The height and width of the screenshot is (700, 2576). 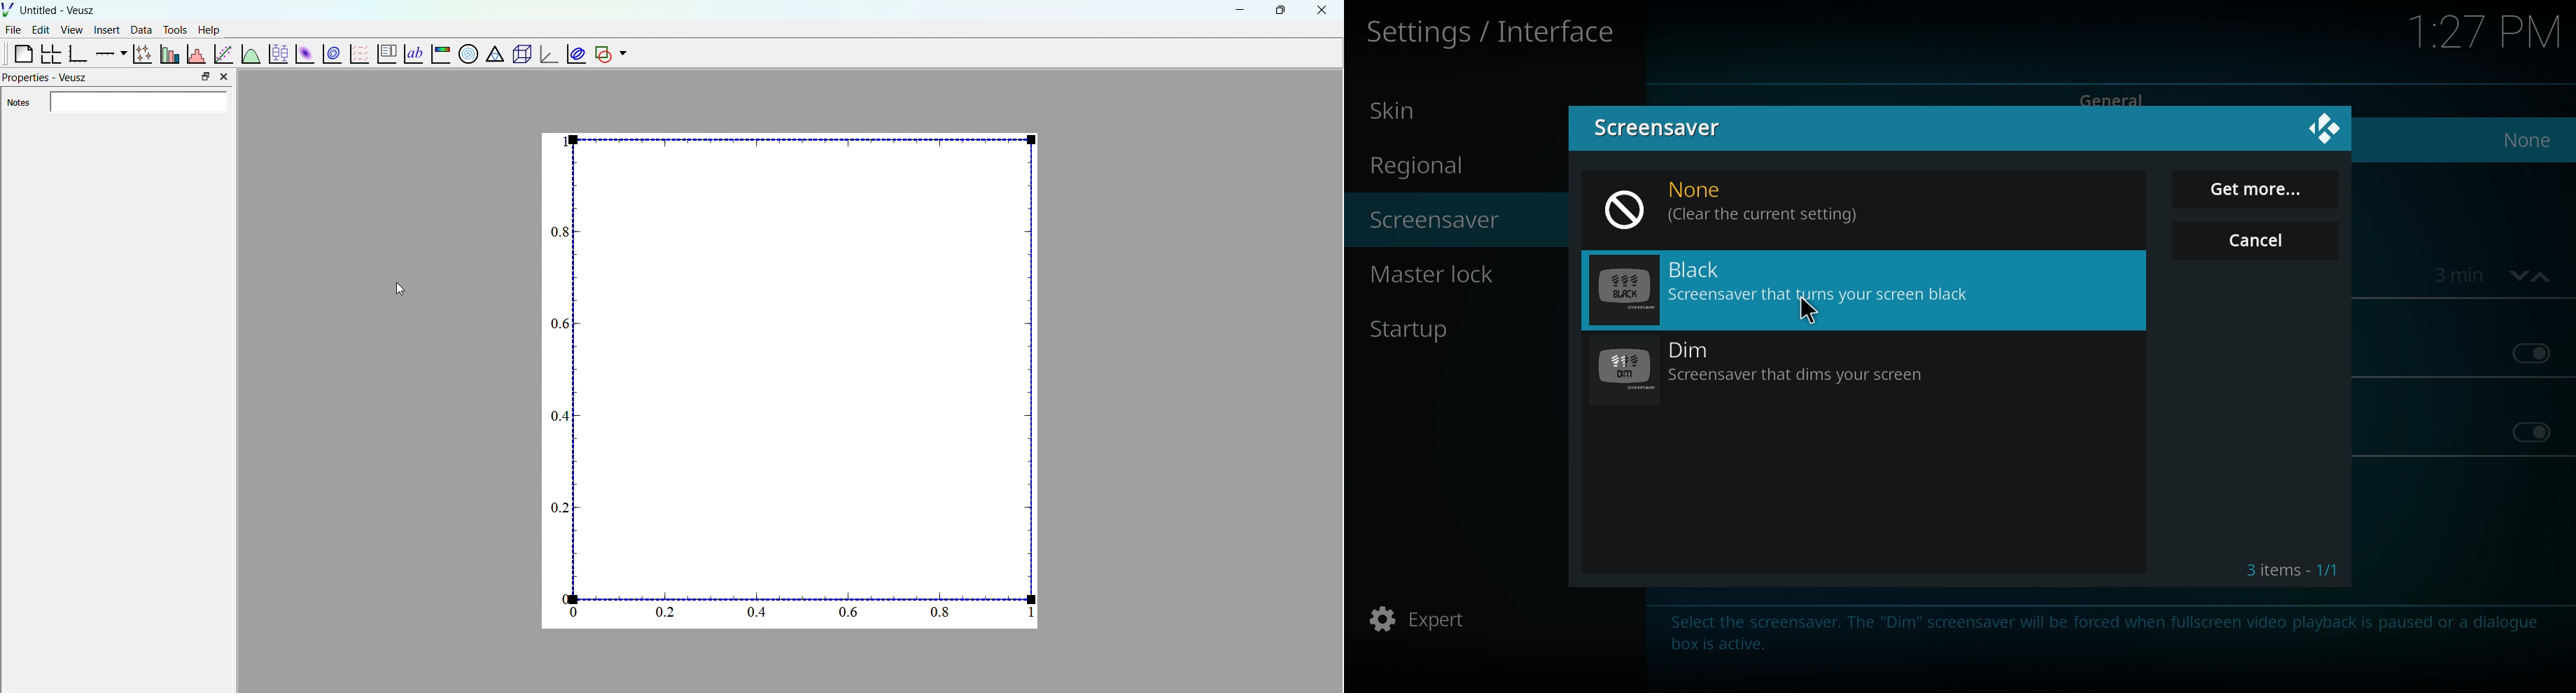 What do you see at coordinates (2297, 569) in the screenshot?
I see `3 items` at bounding box center [2297, 569].